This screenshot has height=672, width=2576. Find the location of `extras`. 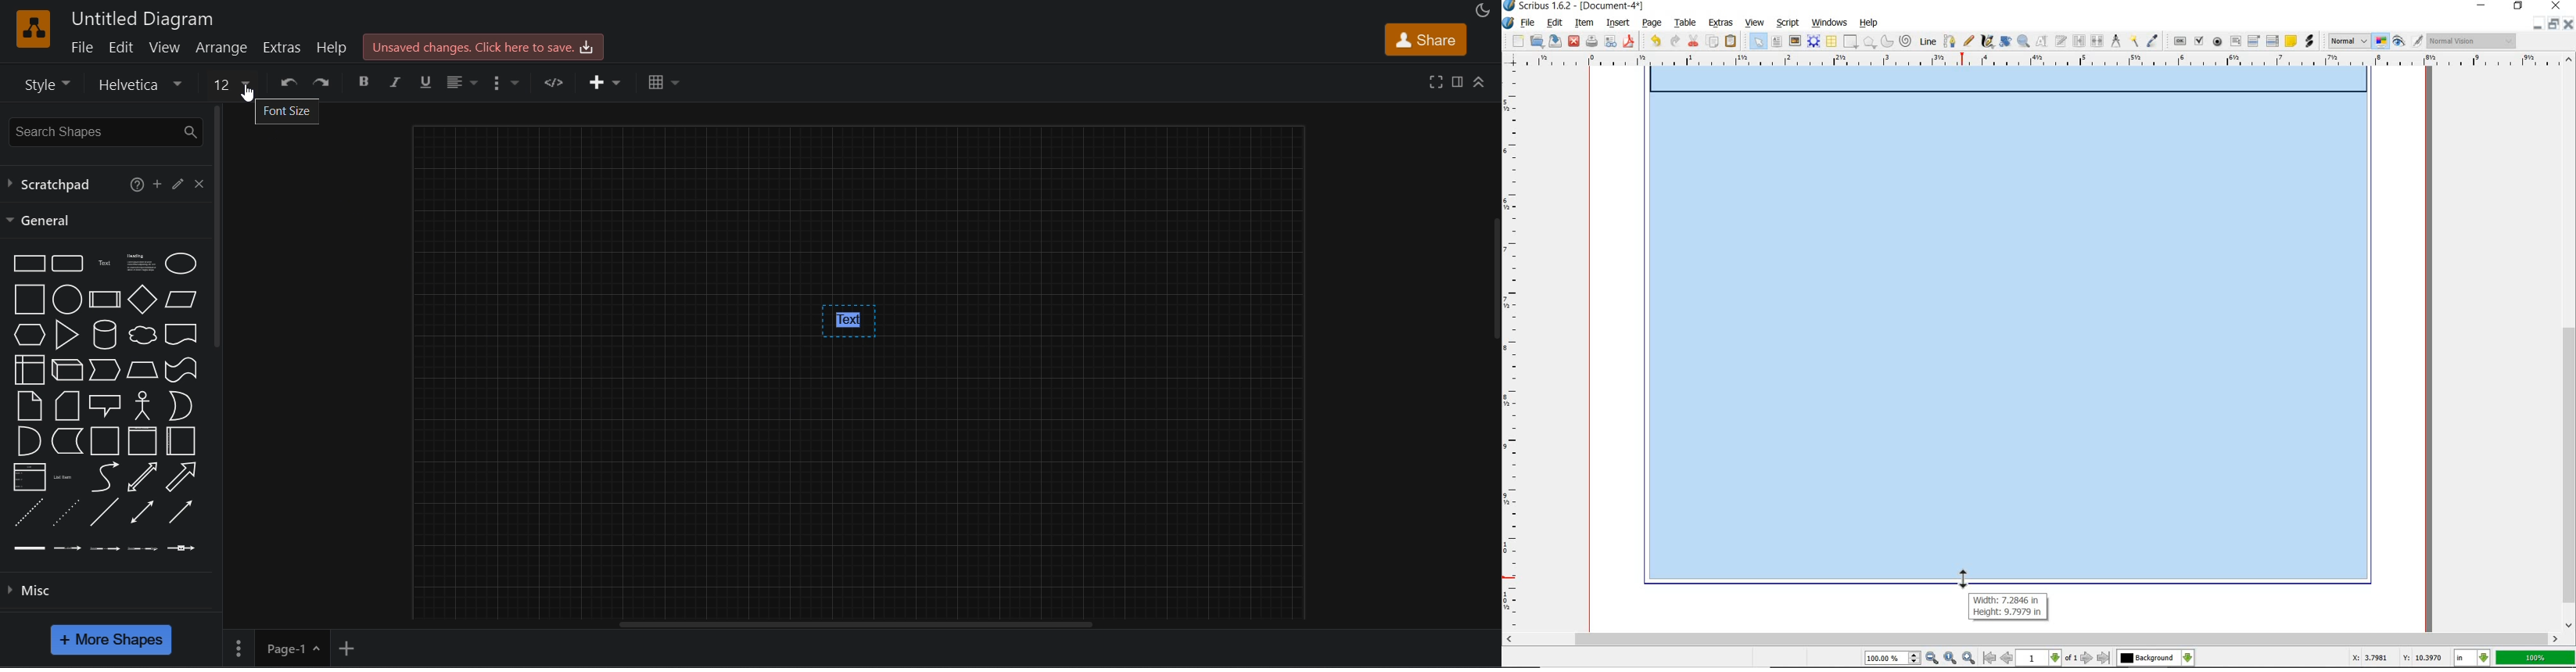

extras is located at coordinates (283, 48).